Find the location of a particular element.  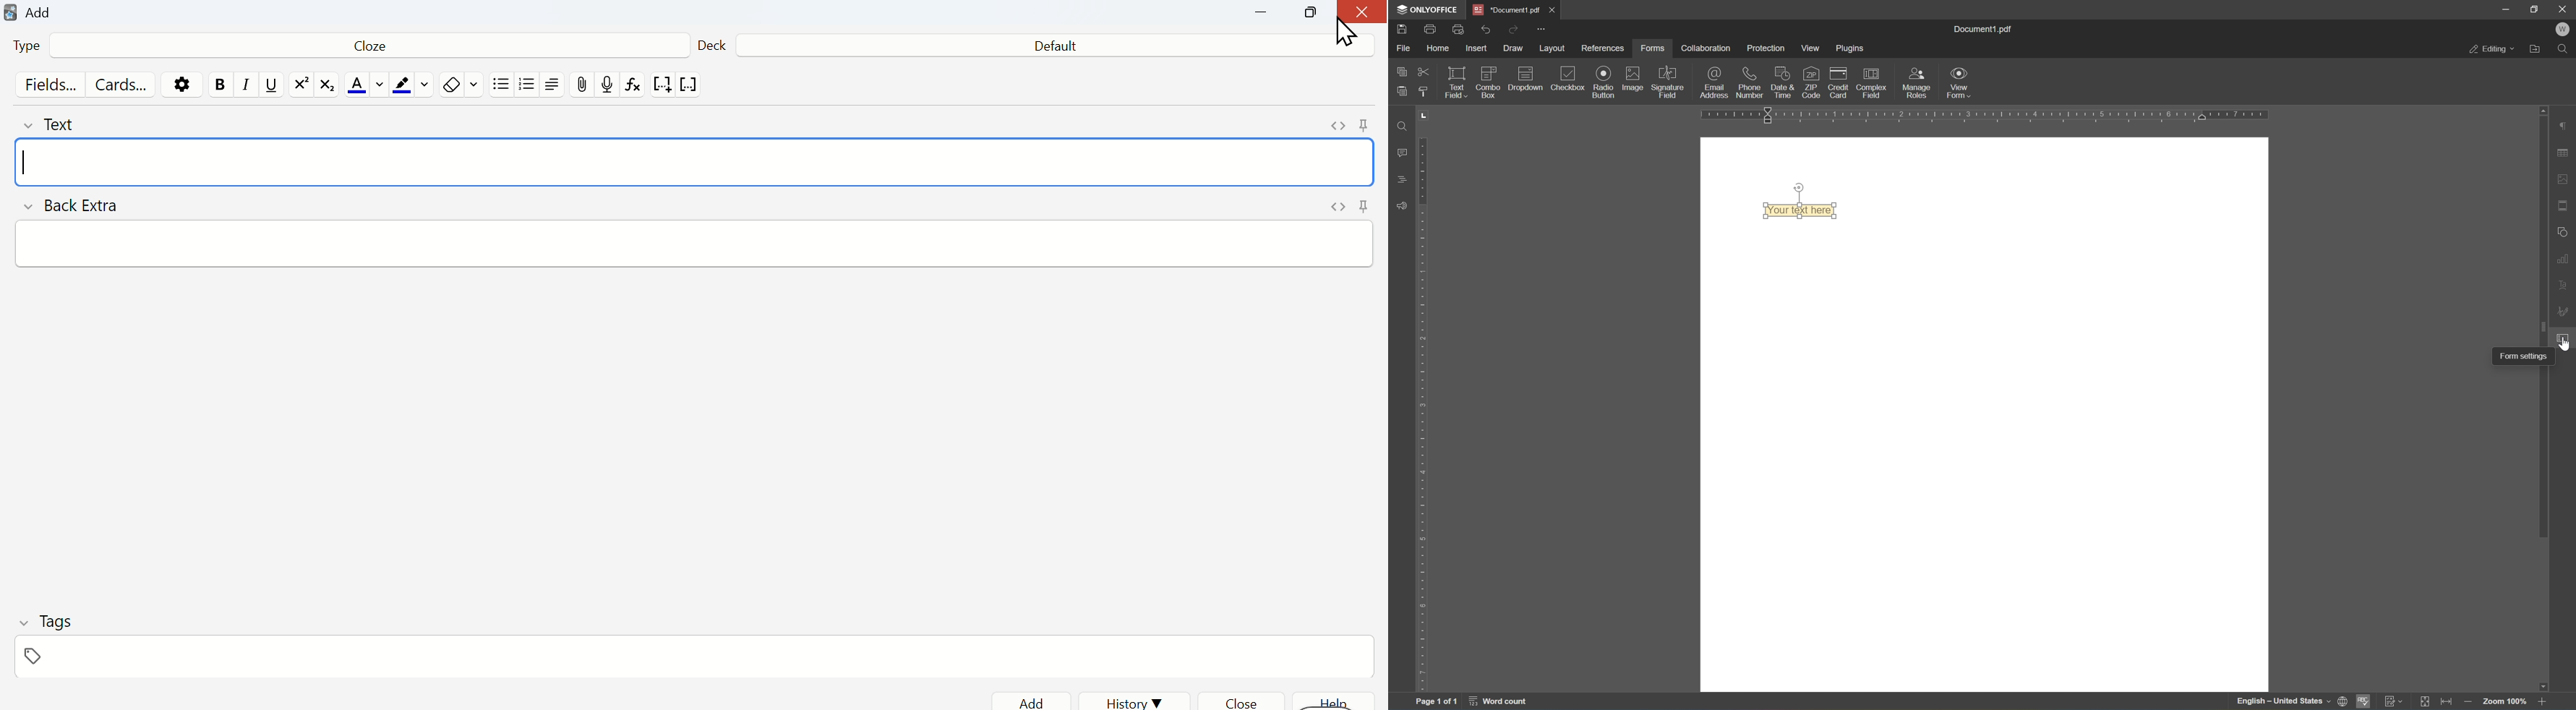

header and footer settings is located at coordinates (2563, 206).